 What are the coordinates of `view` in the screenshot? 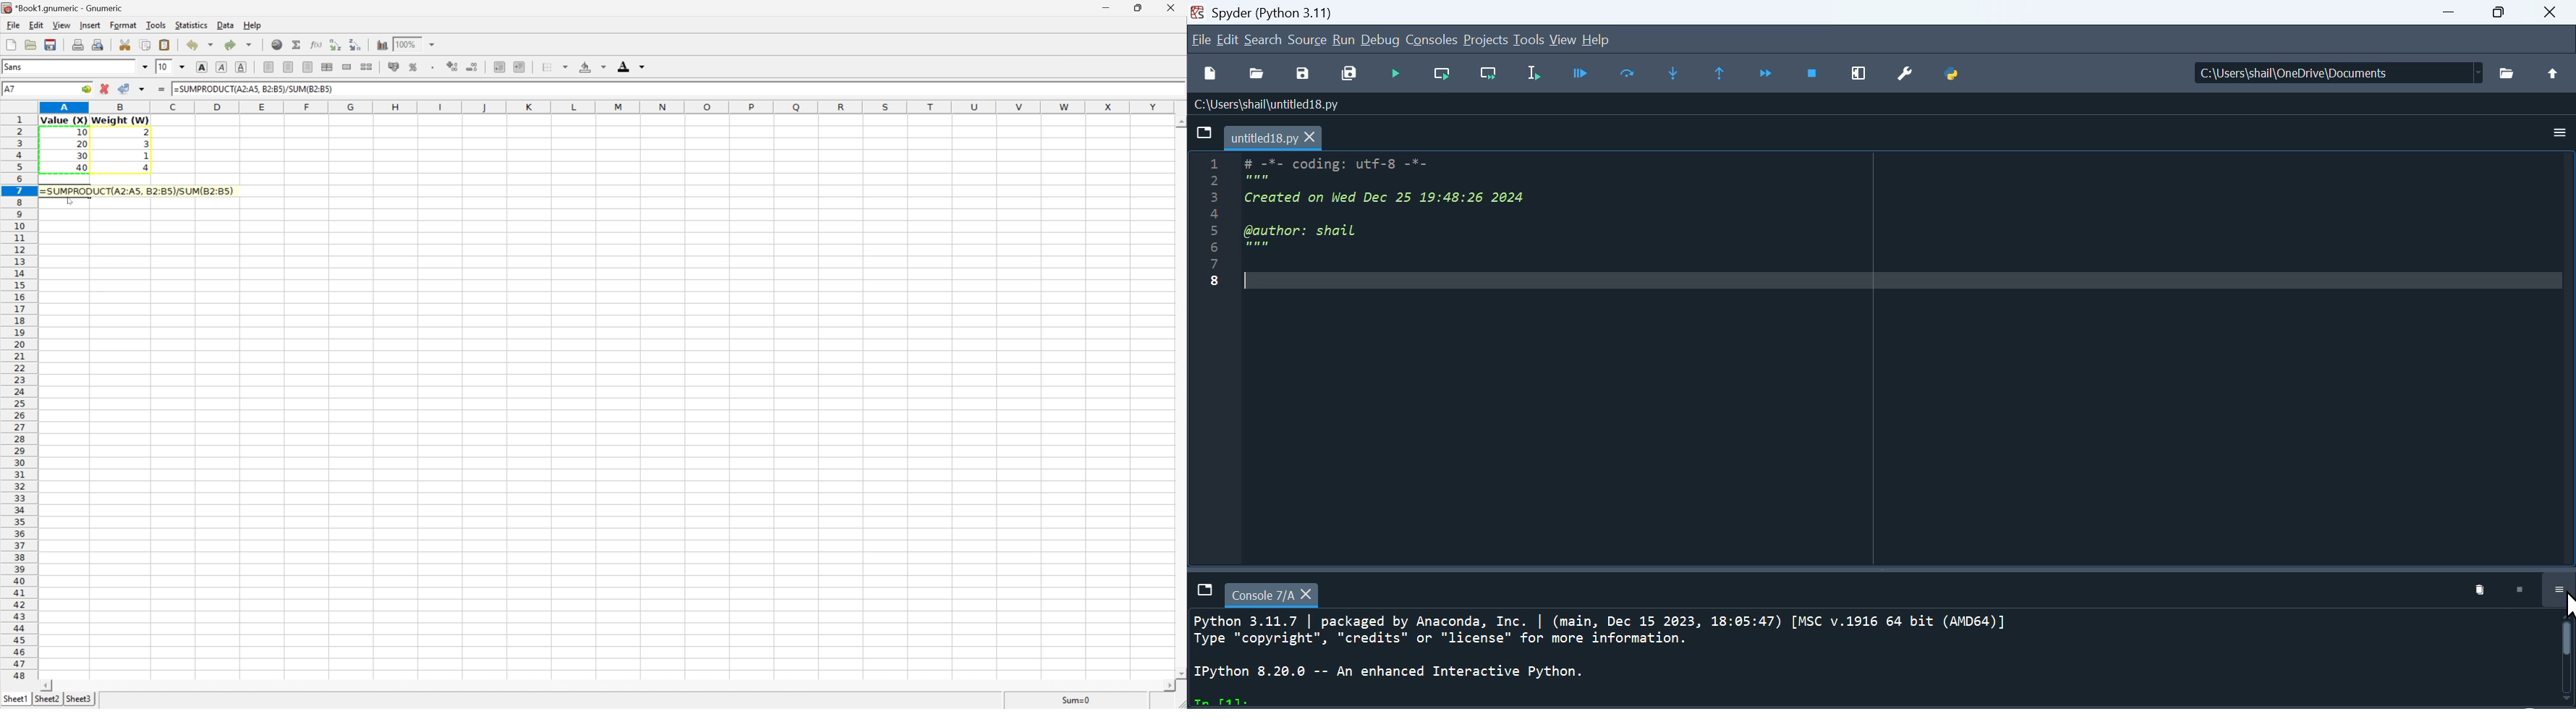 It's located at (1560, 39).